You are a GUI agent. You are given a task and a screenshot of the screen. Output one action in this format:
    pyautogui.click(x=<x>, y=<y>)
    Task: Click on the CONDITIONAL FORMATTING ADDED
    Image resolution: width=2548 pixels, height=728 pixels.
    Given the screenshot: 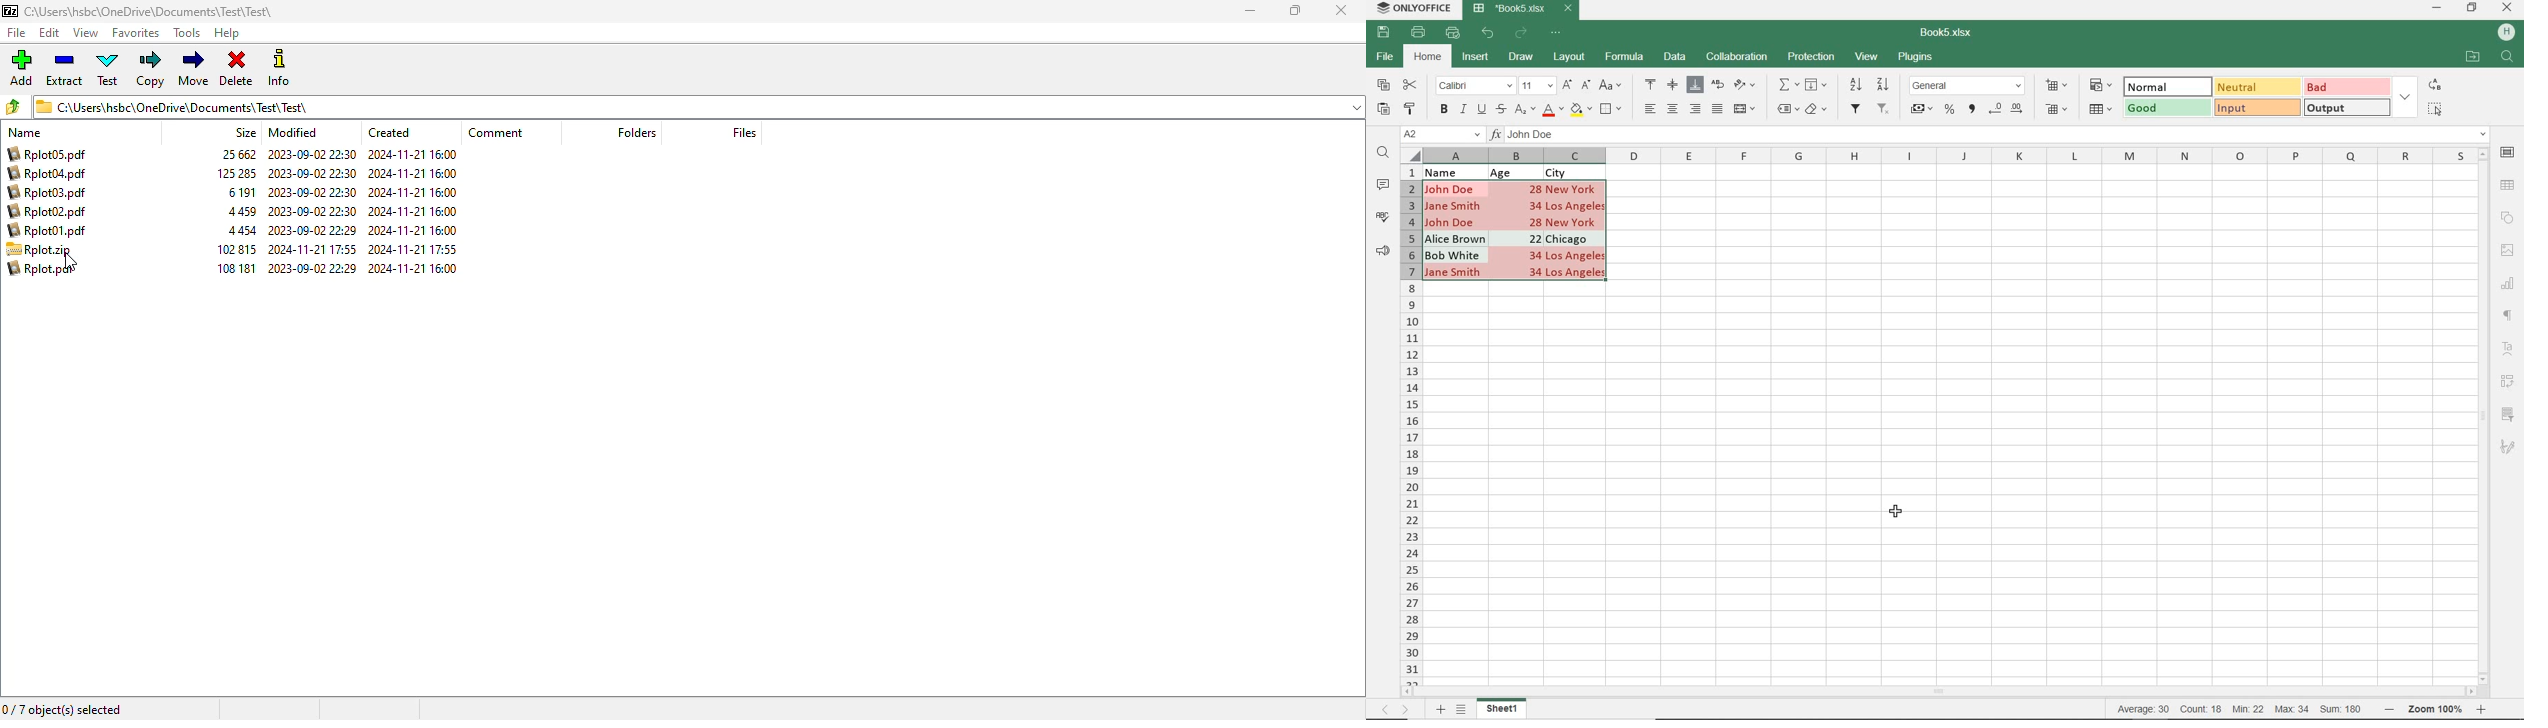 What is the action you would take?
    pyautogui.click(x=1517, y=232)
    